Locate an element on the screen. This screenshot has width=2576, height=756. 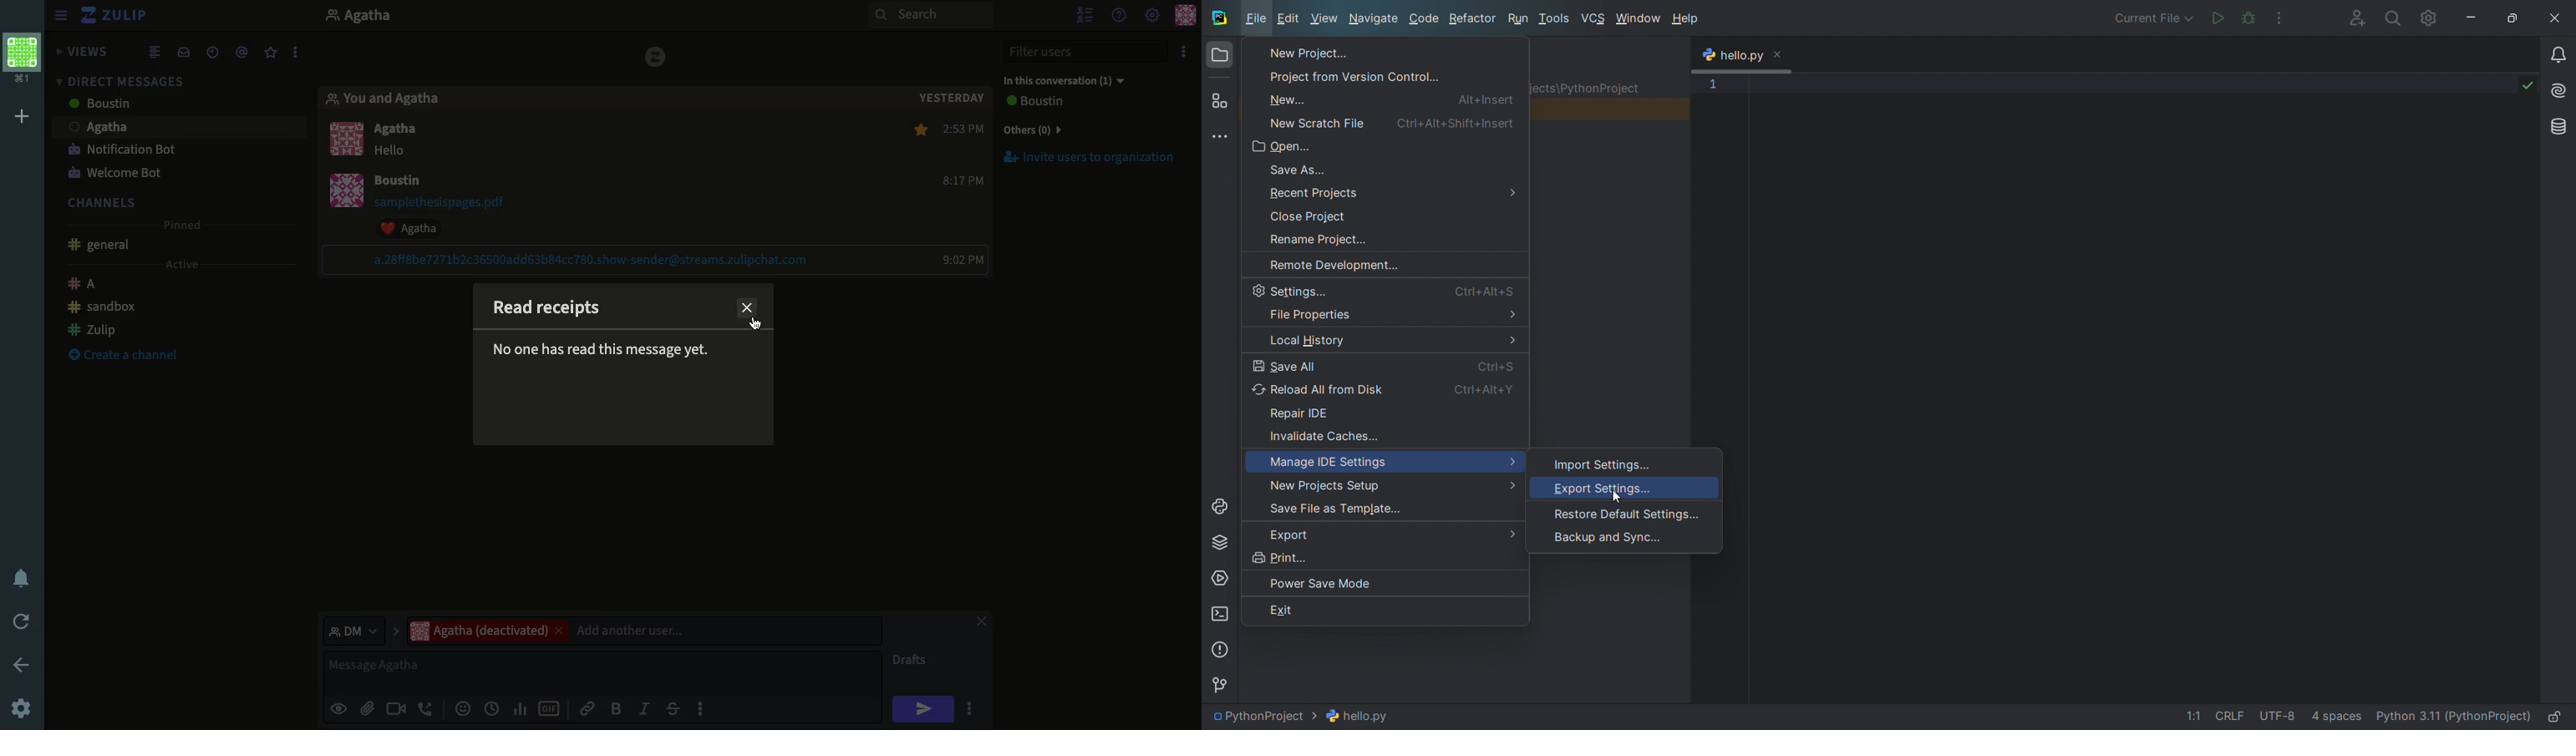
Zulip is located at coordinates (117, 17).